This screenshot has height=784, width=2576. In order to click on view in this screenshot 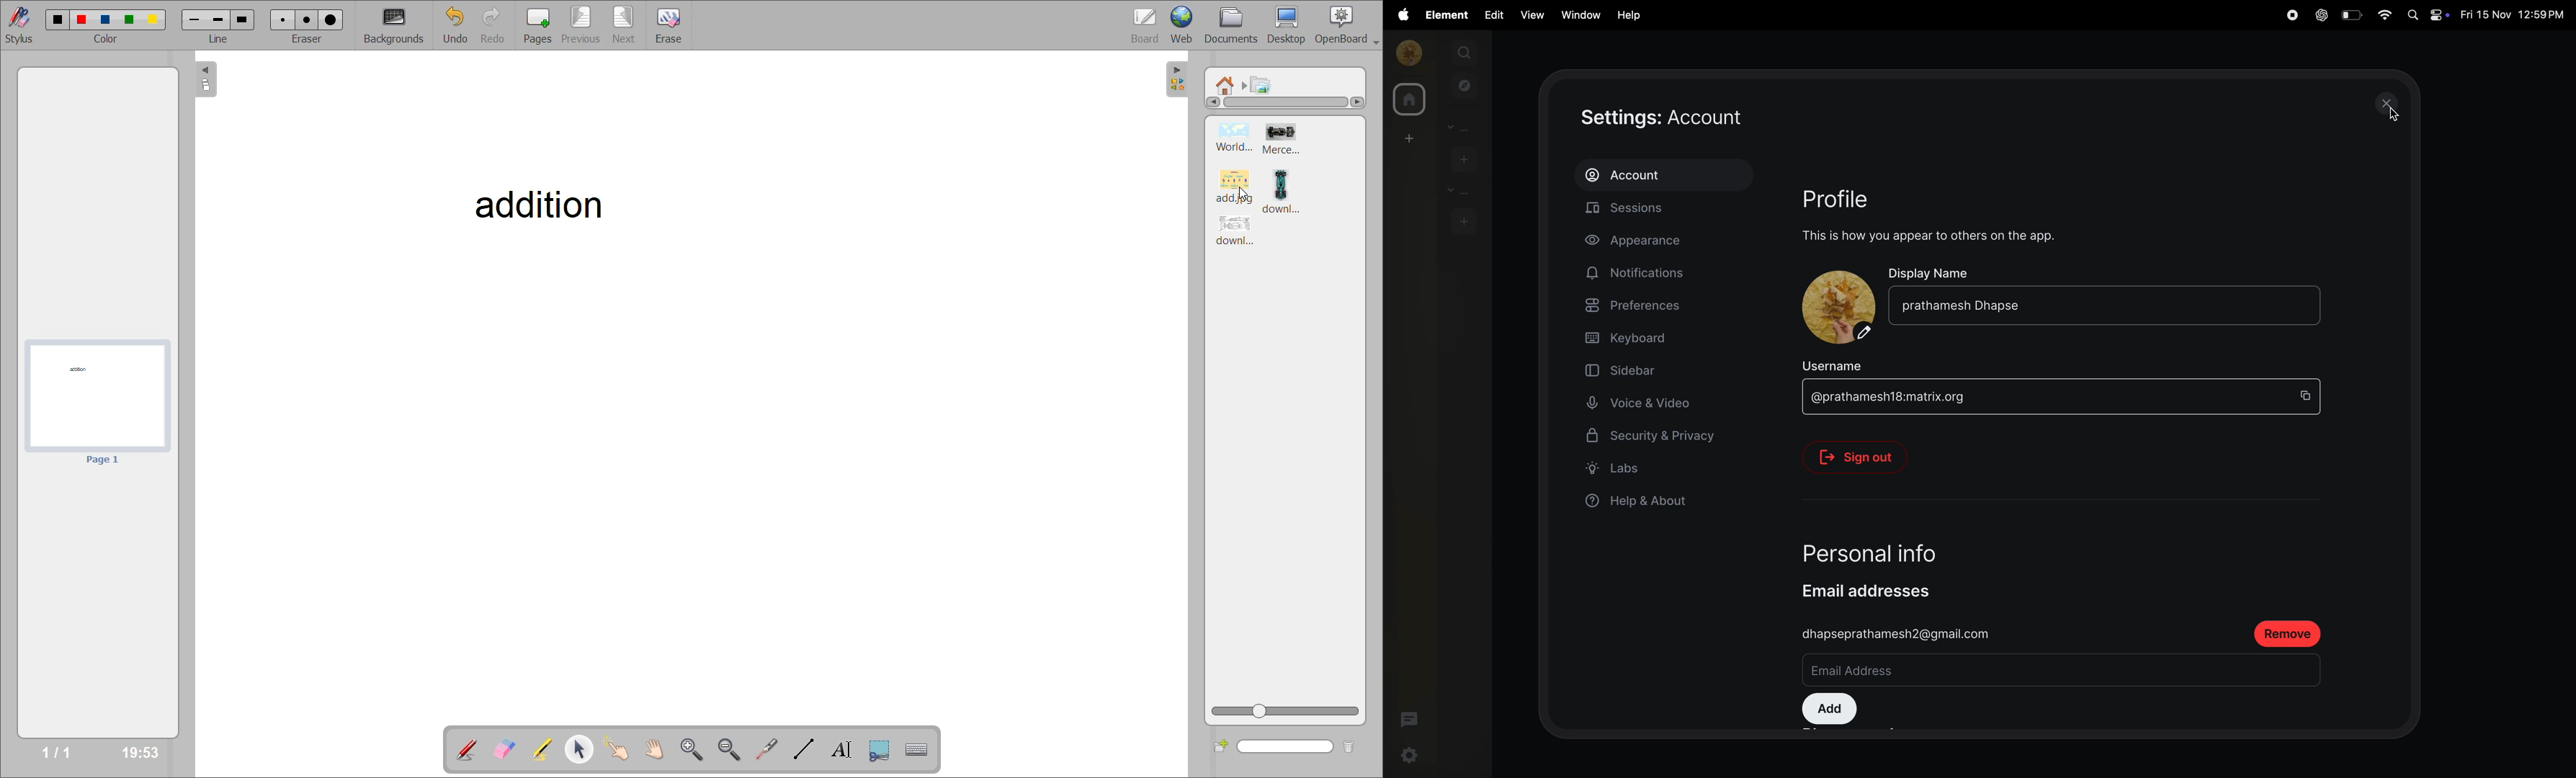, I will do `click(1530, 15)`.